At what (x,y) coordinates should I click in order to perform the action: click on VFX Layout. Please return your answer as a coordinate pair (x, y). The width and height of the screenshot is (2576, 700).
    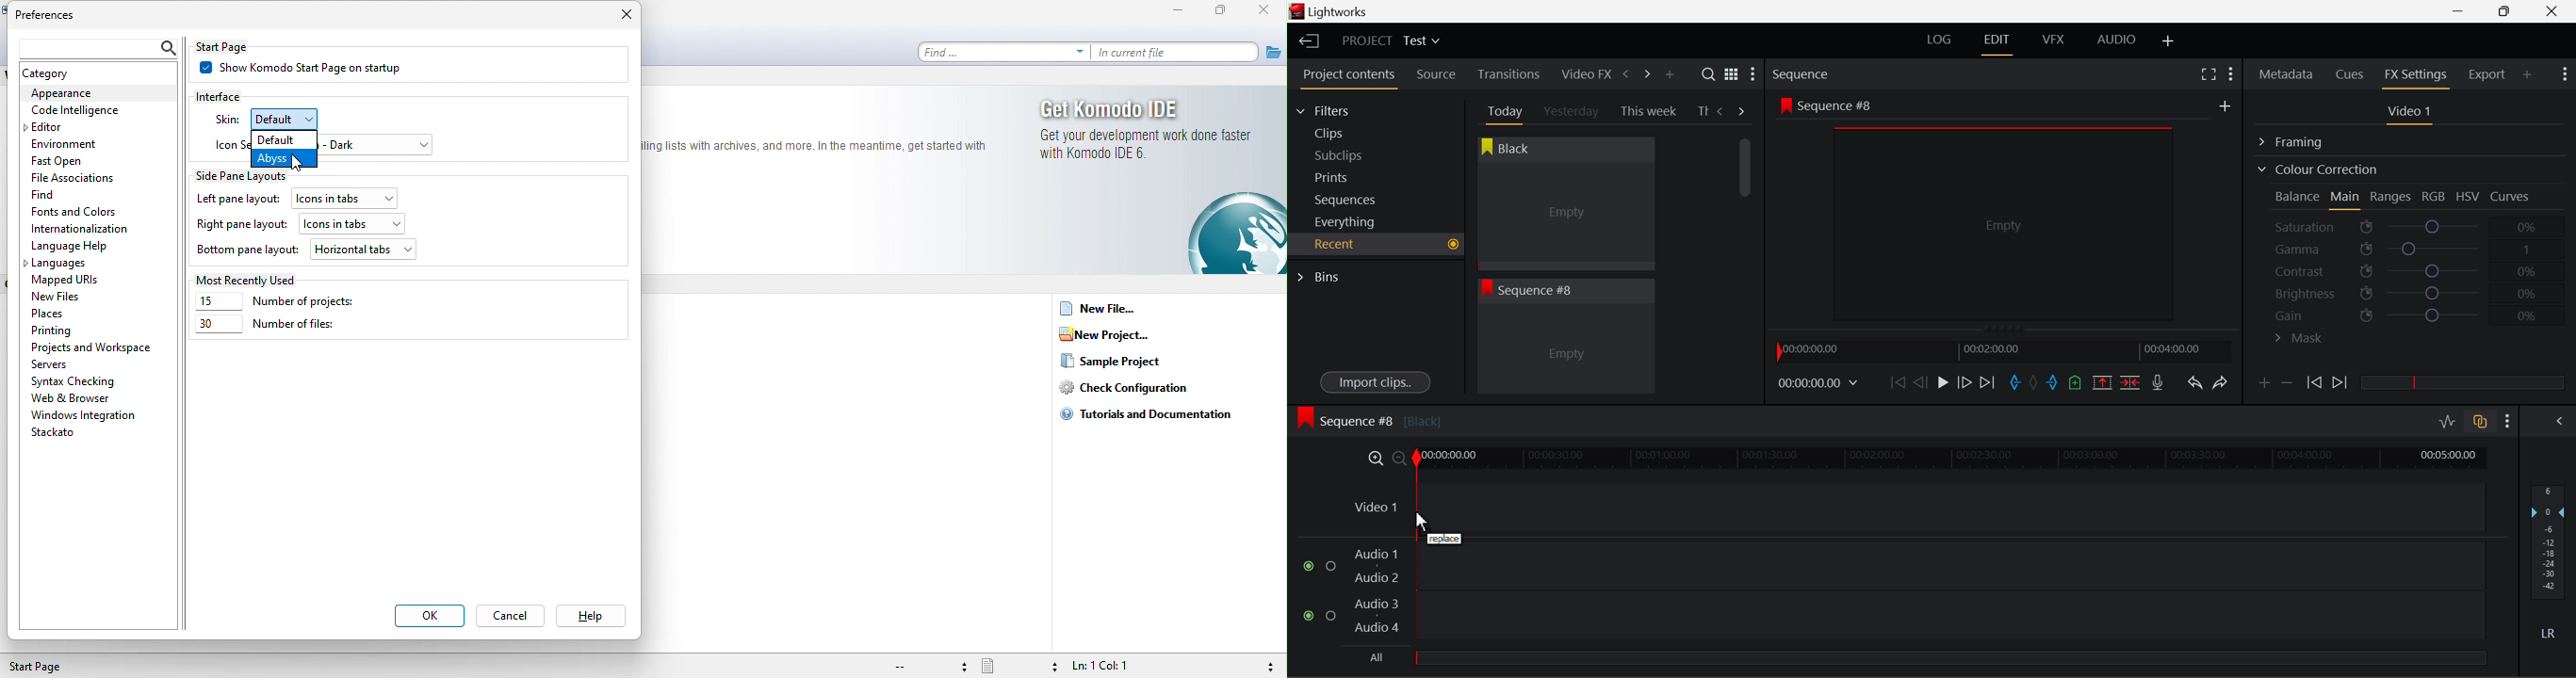
    Looking at the image, I should click on (2056, 41).